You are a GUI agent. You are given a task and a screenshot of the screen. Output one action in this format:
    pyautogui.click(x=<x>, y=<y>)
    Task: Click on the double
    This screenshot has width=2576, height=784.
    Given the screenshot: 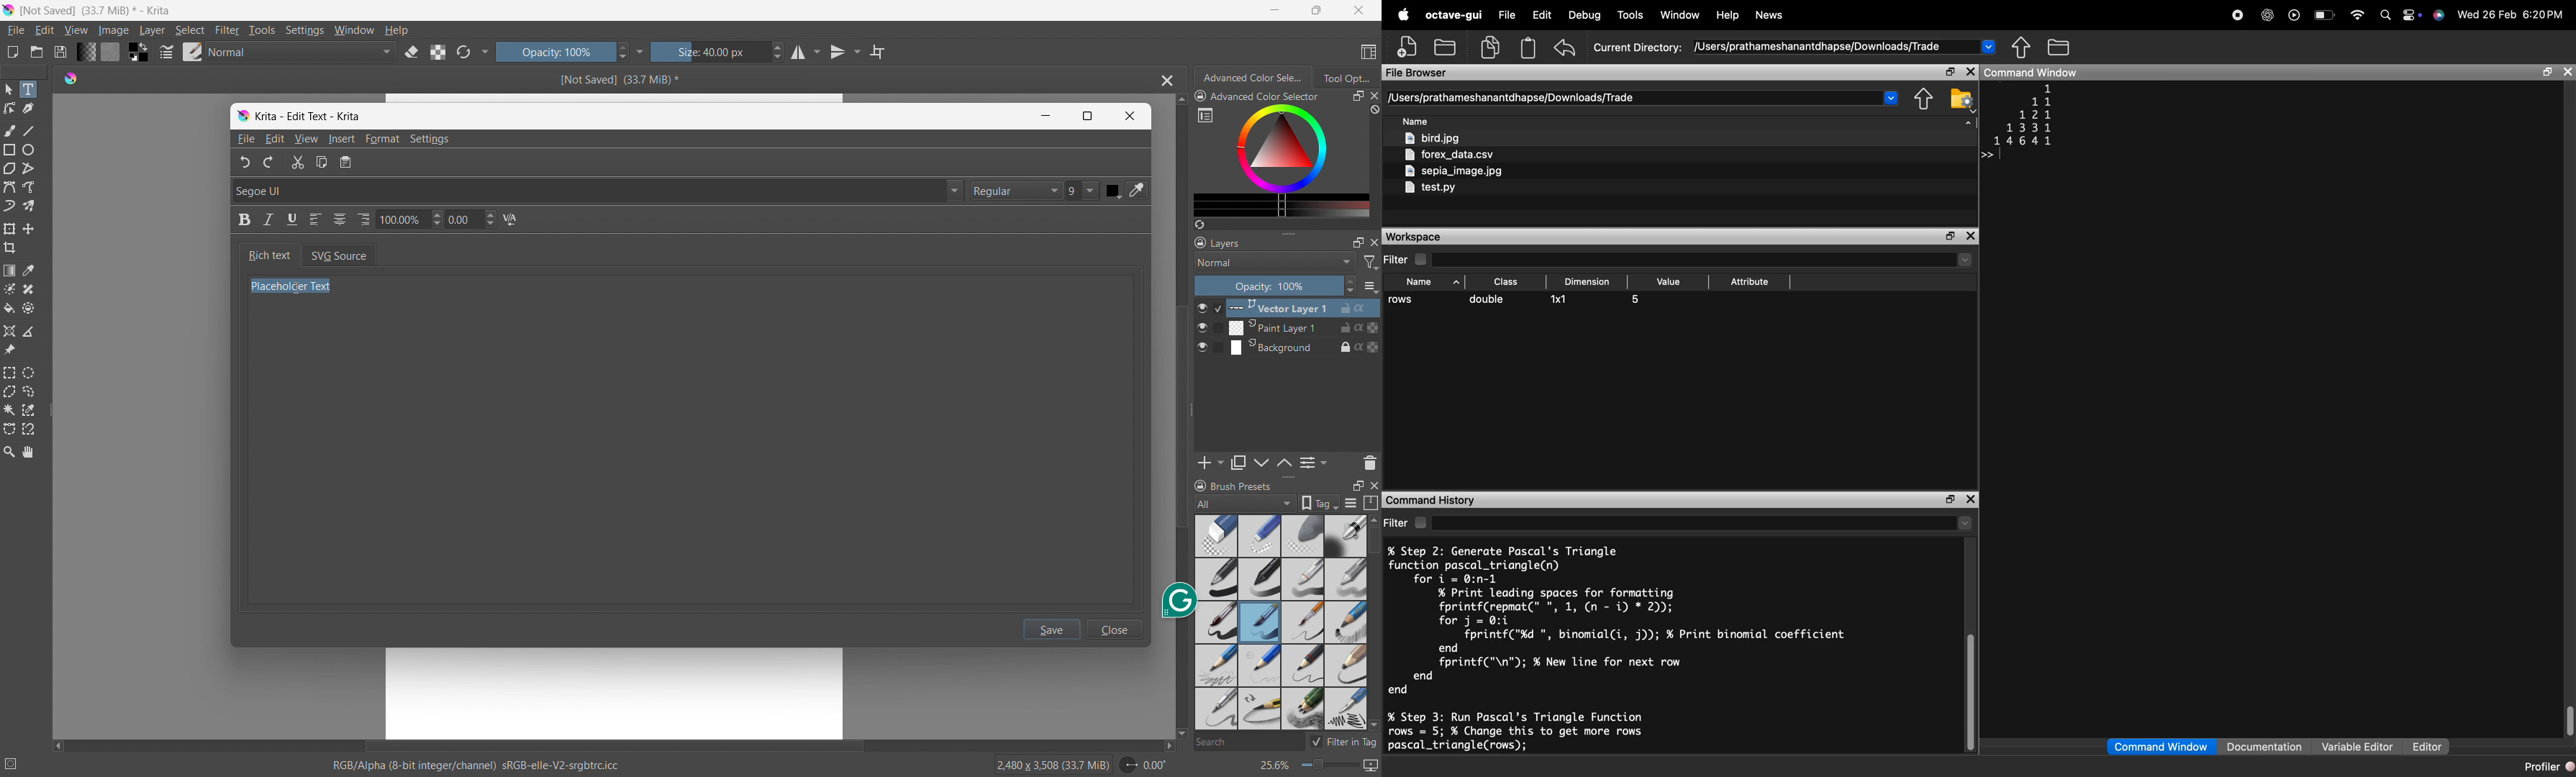 What is the action you would take?
    pyautogui.click(x=1487, y=299)
    